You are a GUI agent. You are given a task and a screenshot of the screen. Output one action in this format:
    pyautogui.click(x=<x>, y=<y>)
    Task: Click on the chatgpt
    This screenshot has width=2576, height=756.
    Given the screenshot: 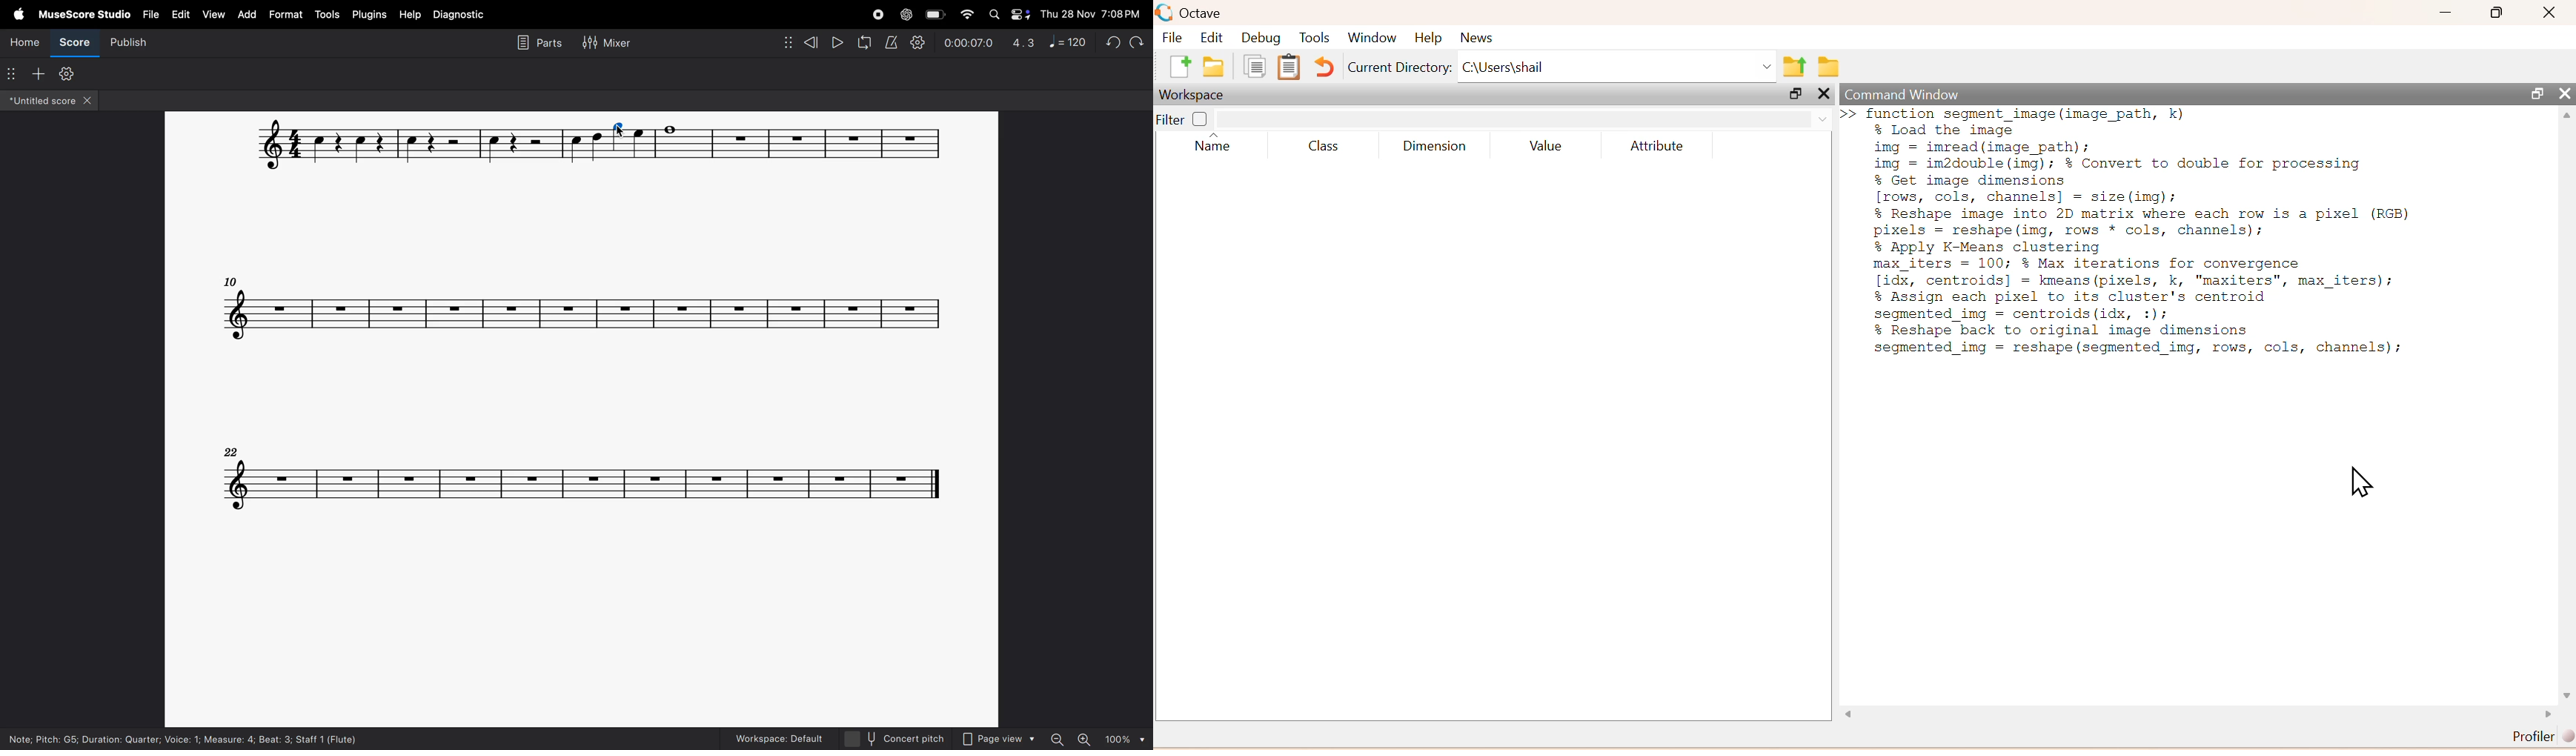 What is the action you would take?
    pyautogui.click(x=908, y=14)
    